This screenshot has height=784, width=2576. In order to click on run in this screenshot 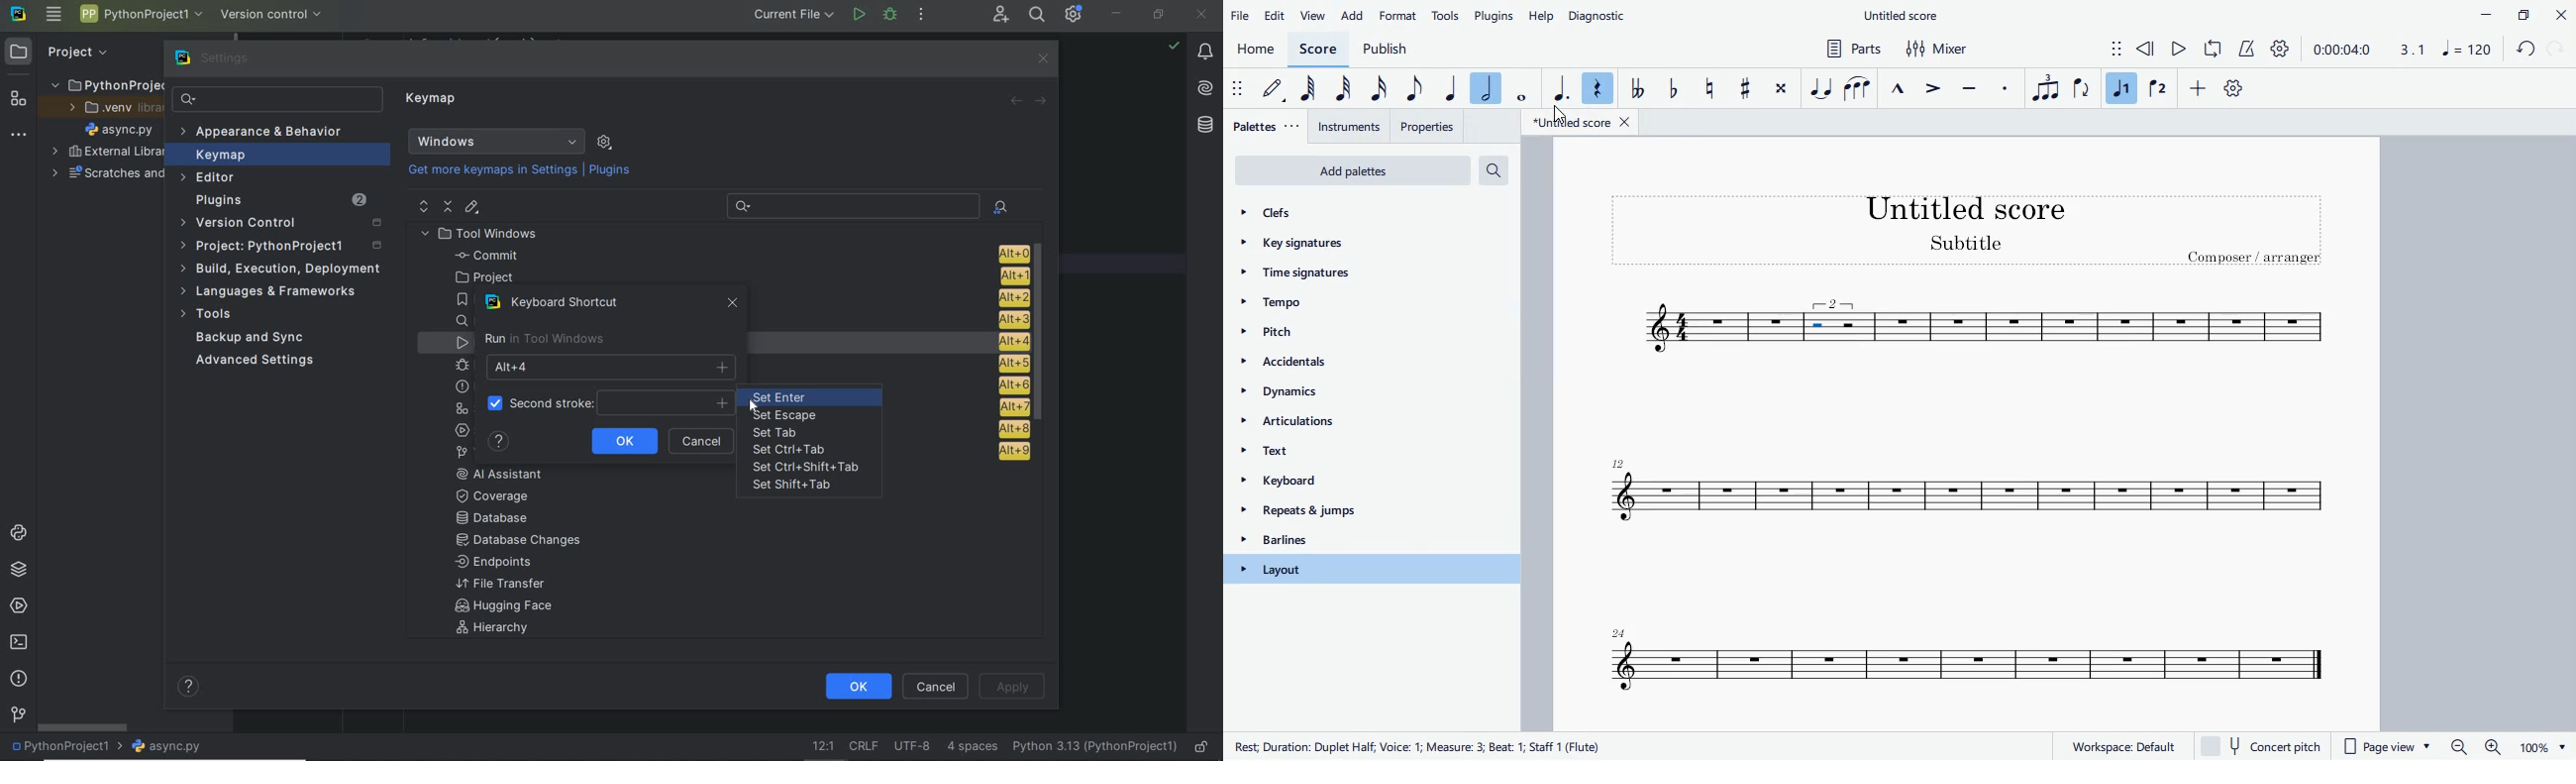, I will do `click(859, 16)`.